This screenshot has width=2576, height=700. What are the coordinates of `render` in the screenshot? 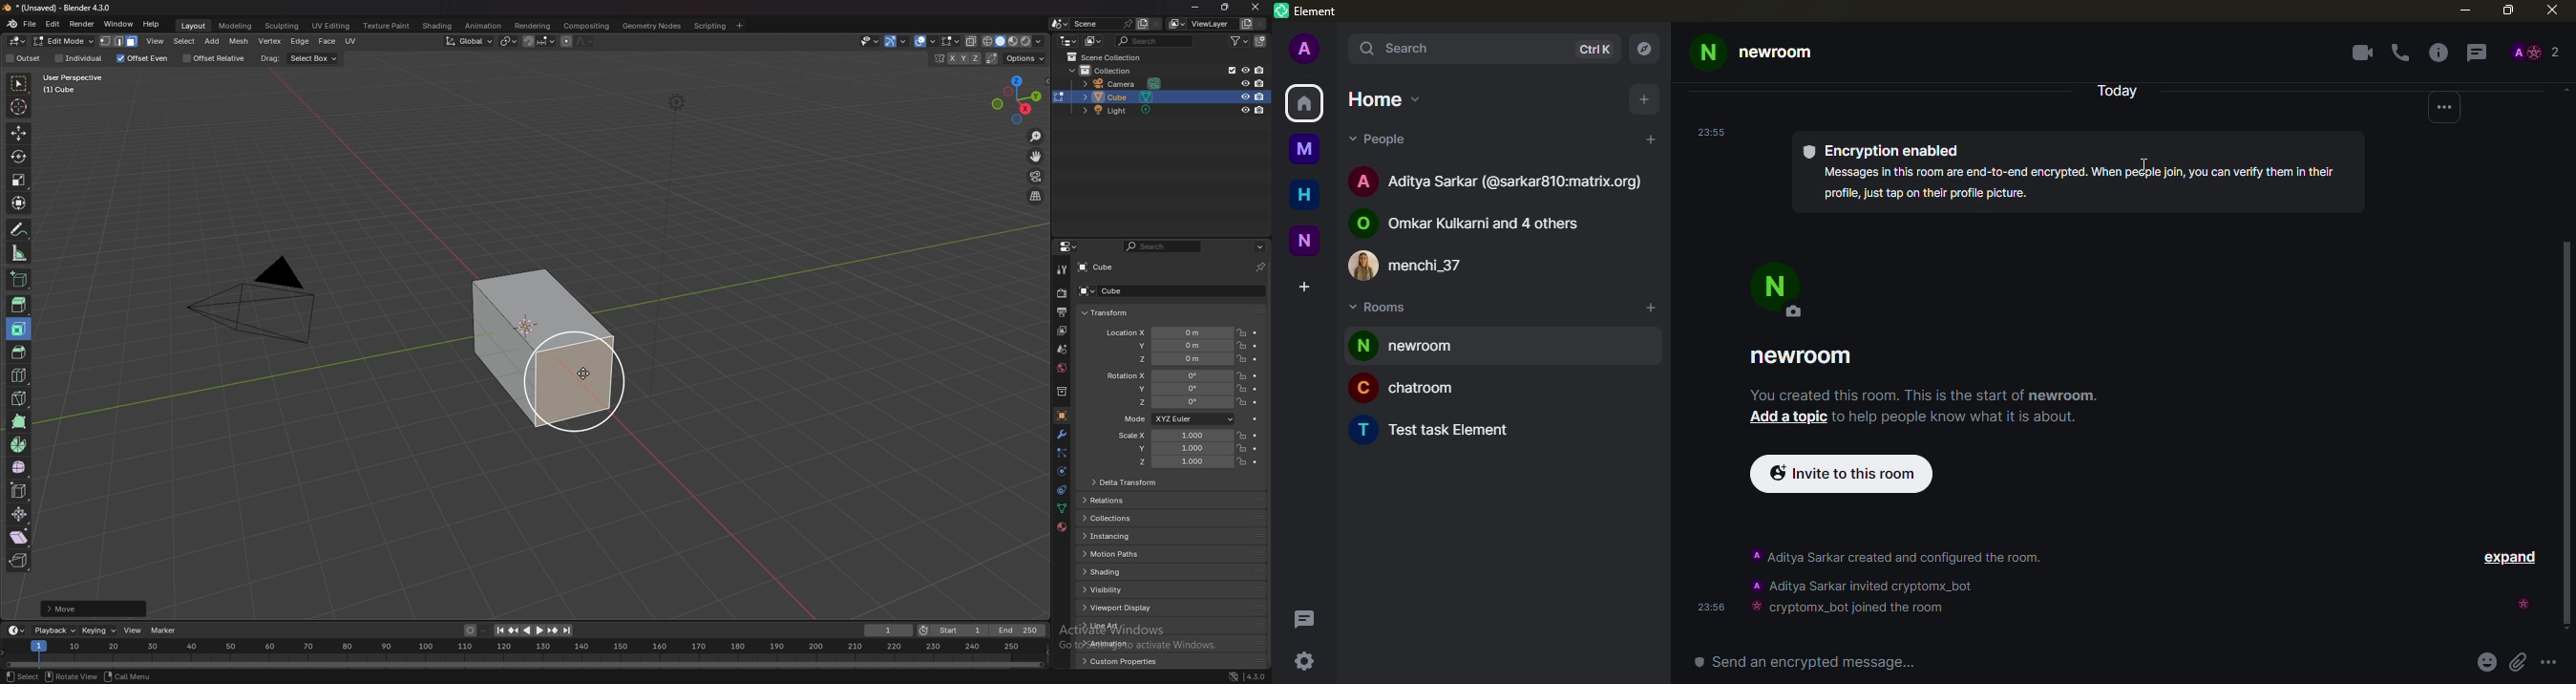 It's located at (83, 25).